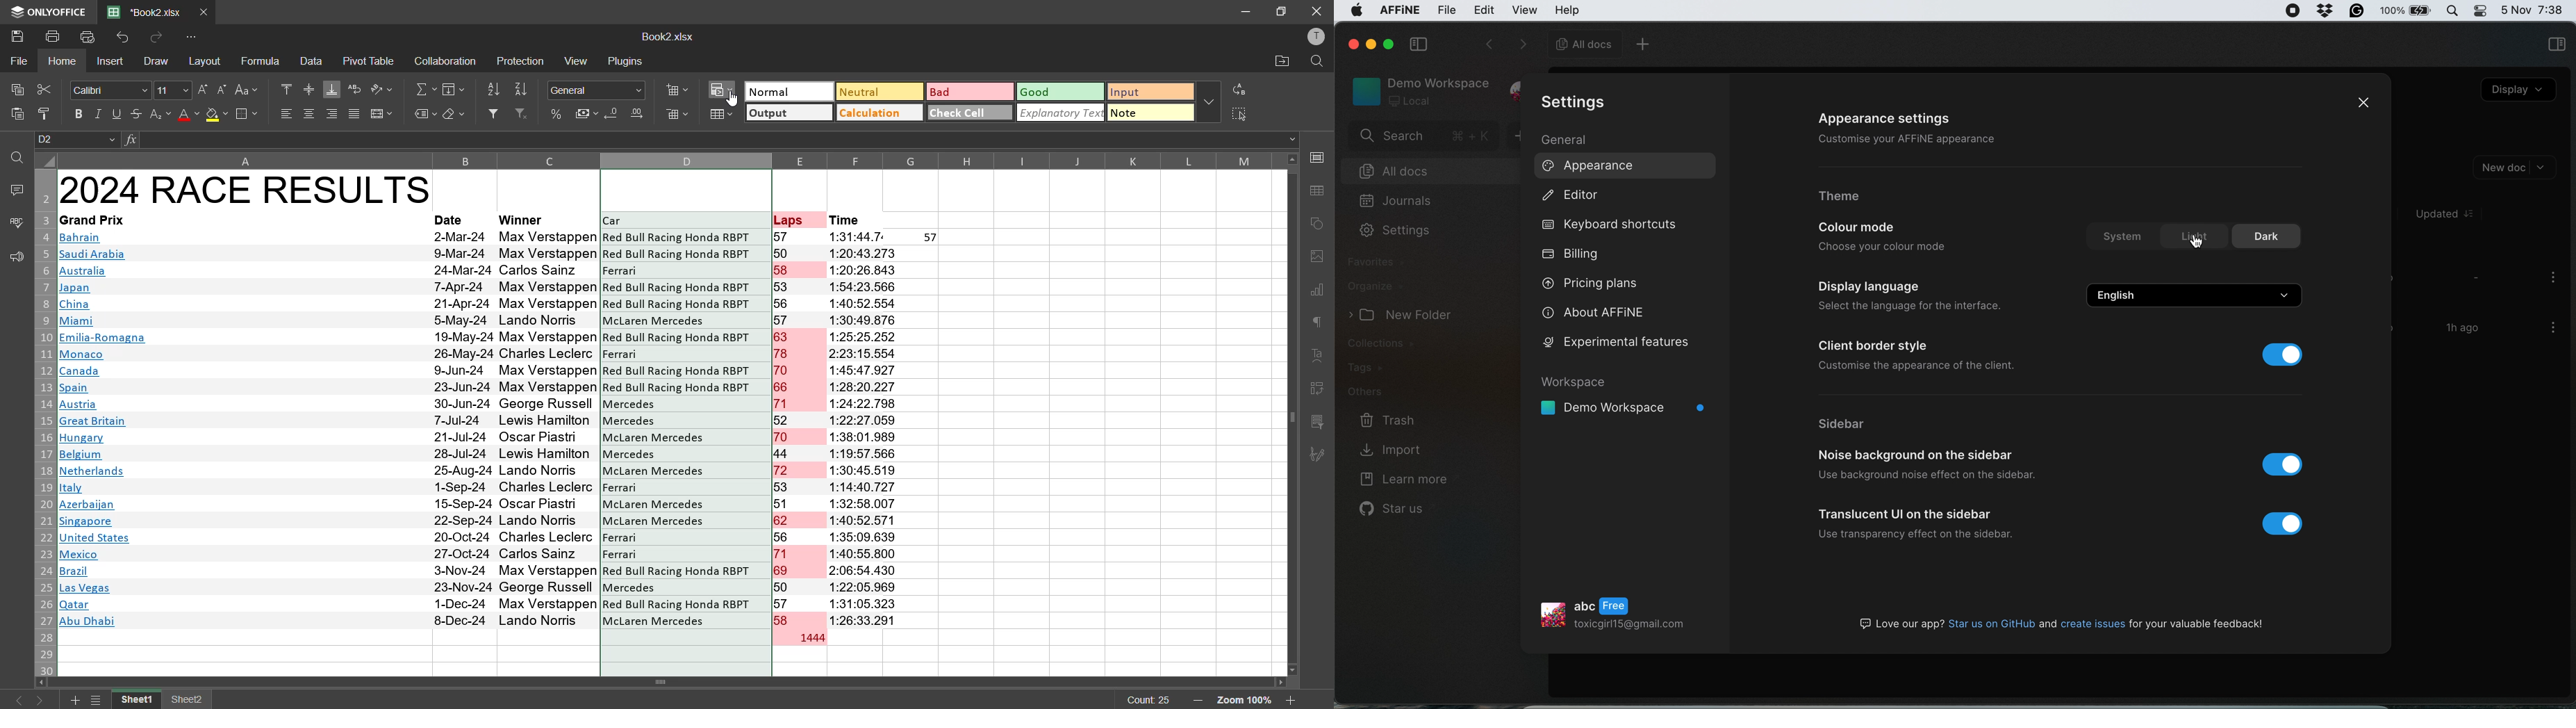  I want to click on bold, so click(81, 114).